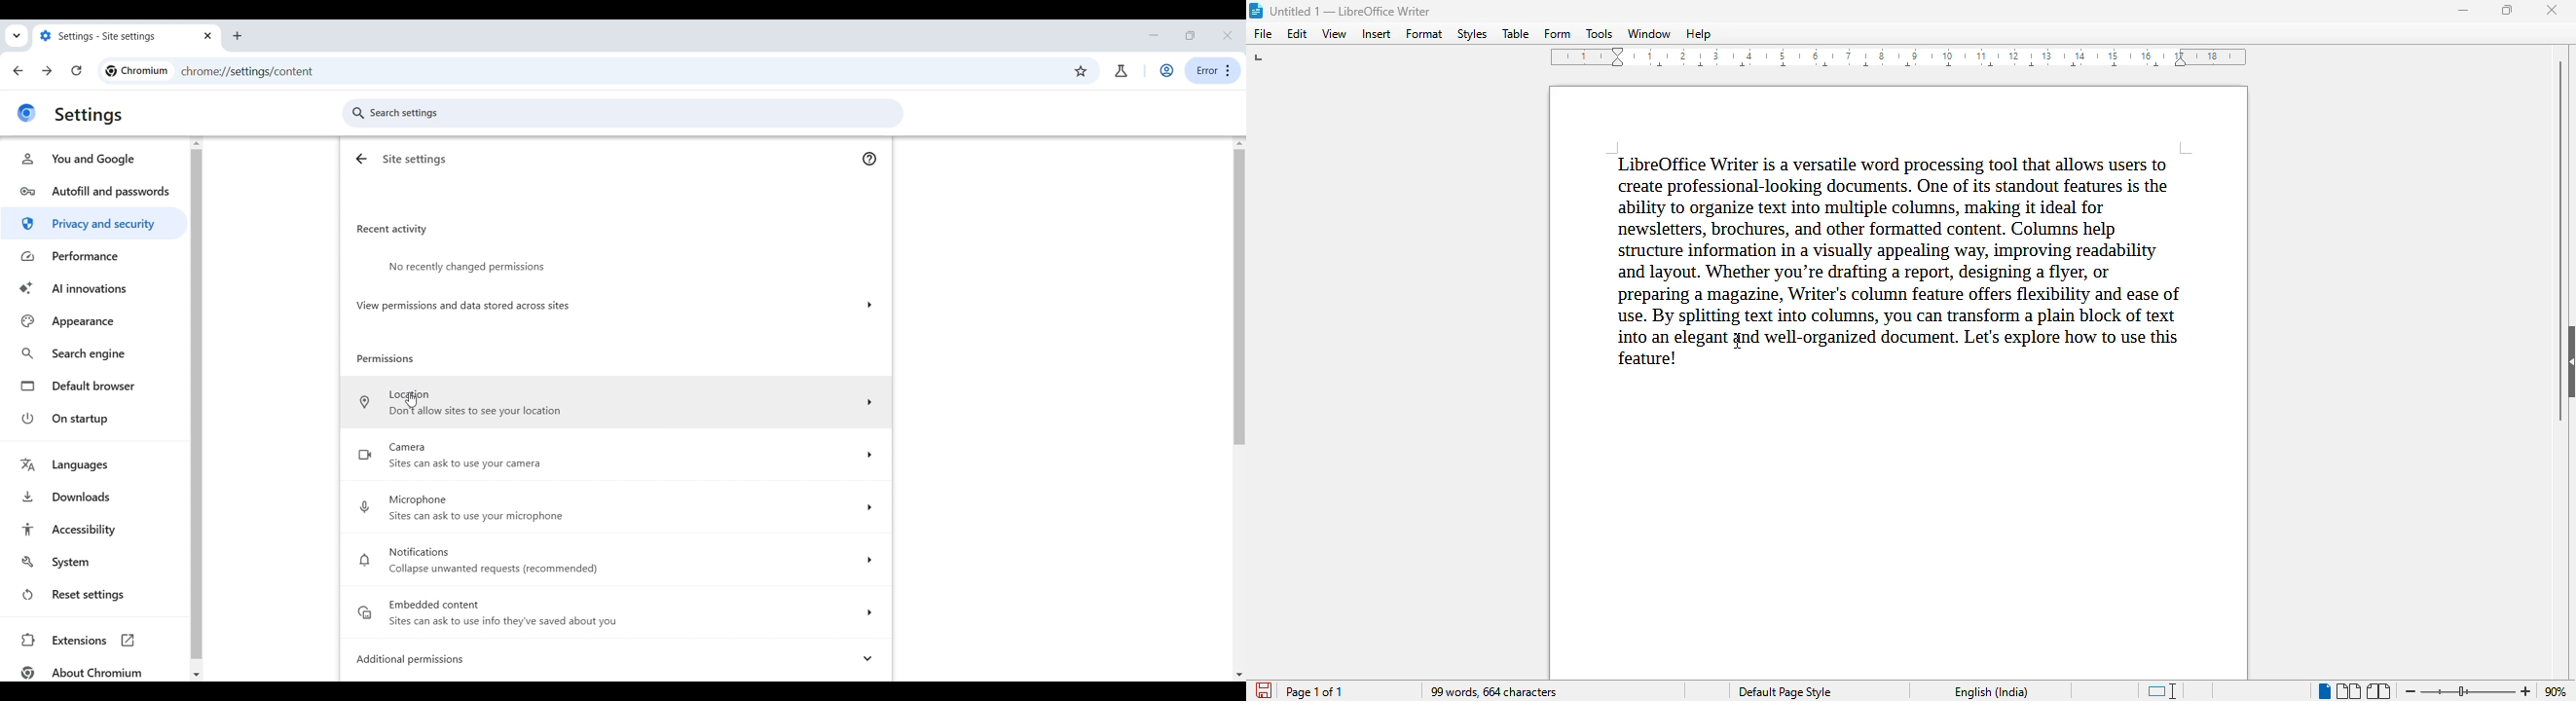  What do you see at coordinates (47, 71) in the screenshot?
I see `Go forward` at bounding box center [47, 71].